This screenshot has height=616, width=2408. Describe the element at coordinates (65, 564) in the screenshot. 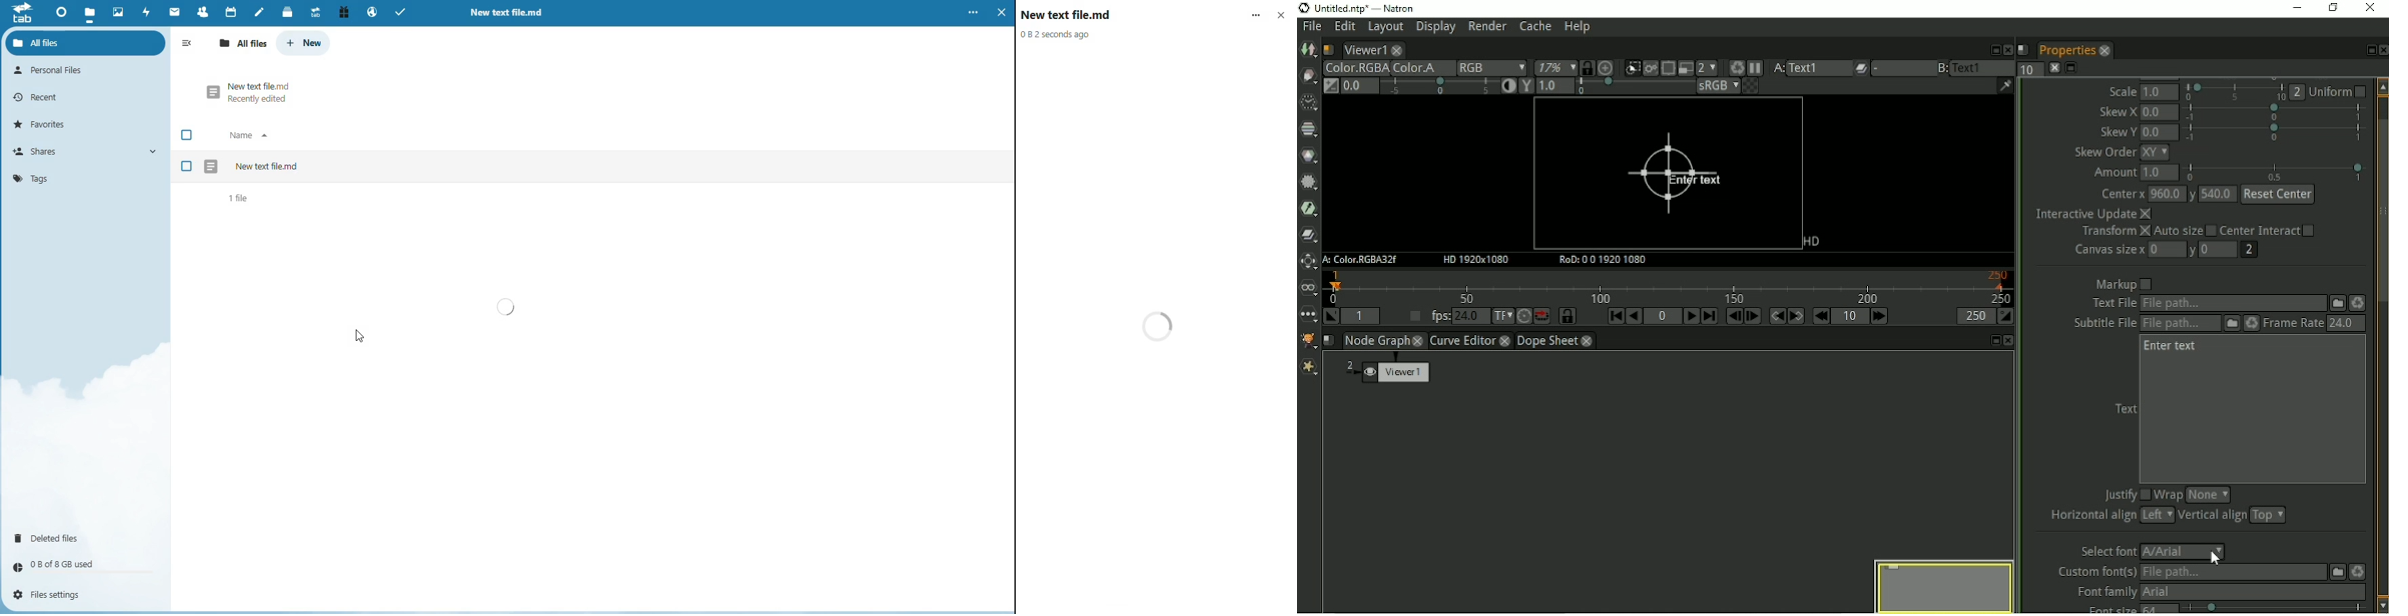

I see `Storage of gb used` at that location.